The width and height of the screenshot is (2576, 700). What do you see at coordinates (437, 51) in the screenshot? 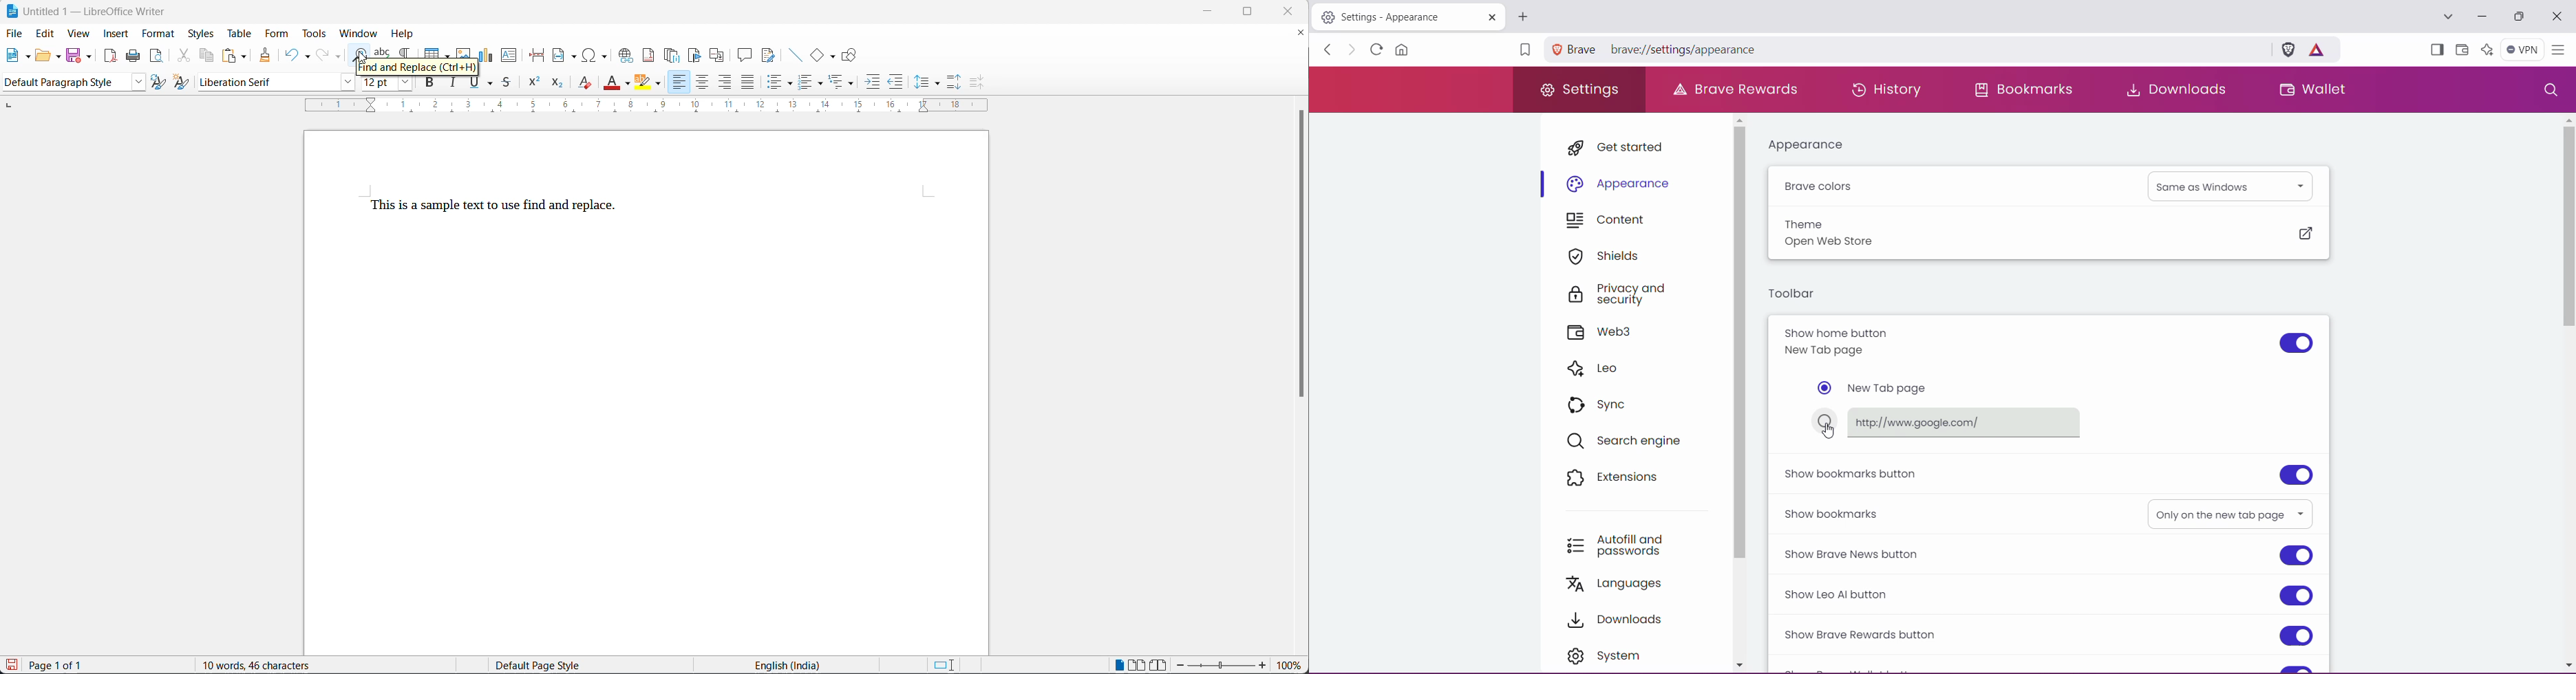
I see `insert table` at bounding box center [437, 51].